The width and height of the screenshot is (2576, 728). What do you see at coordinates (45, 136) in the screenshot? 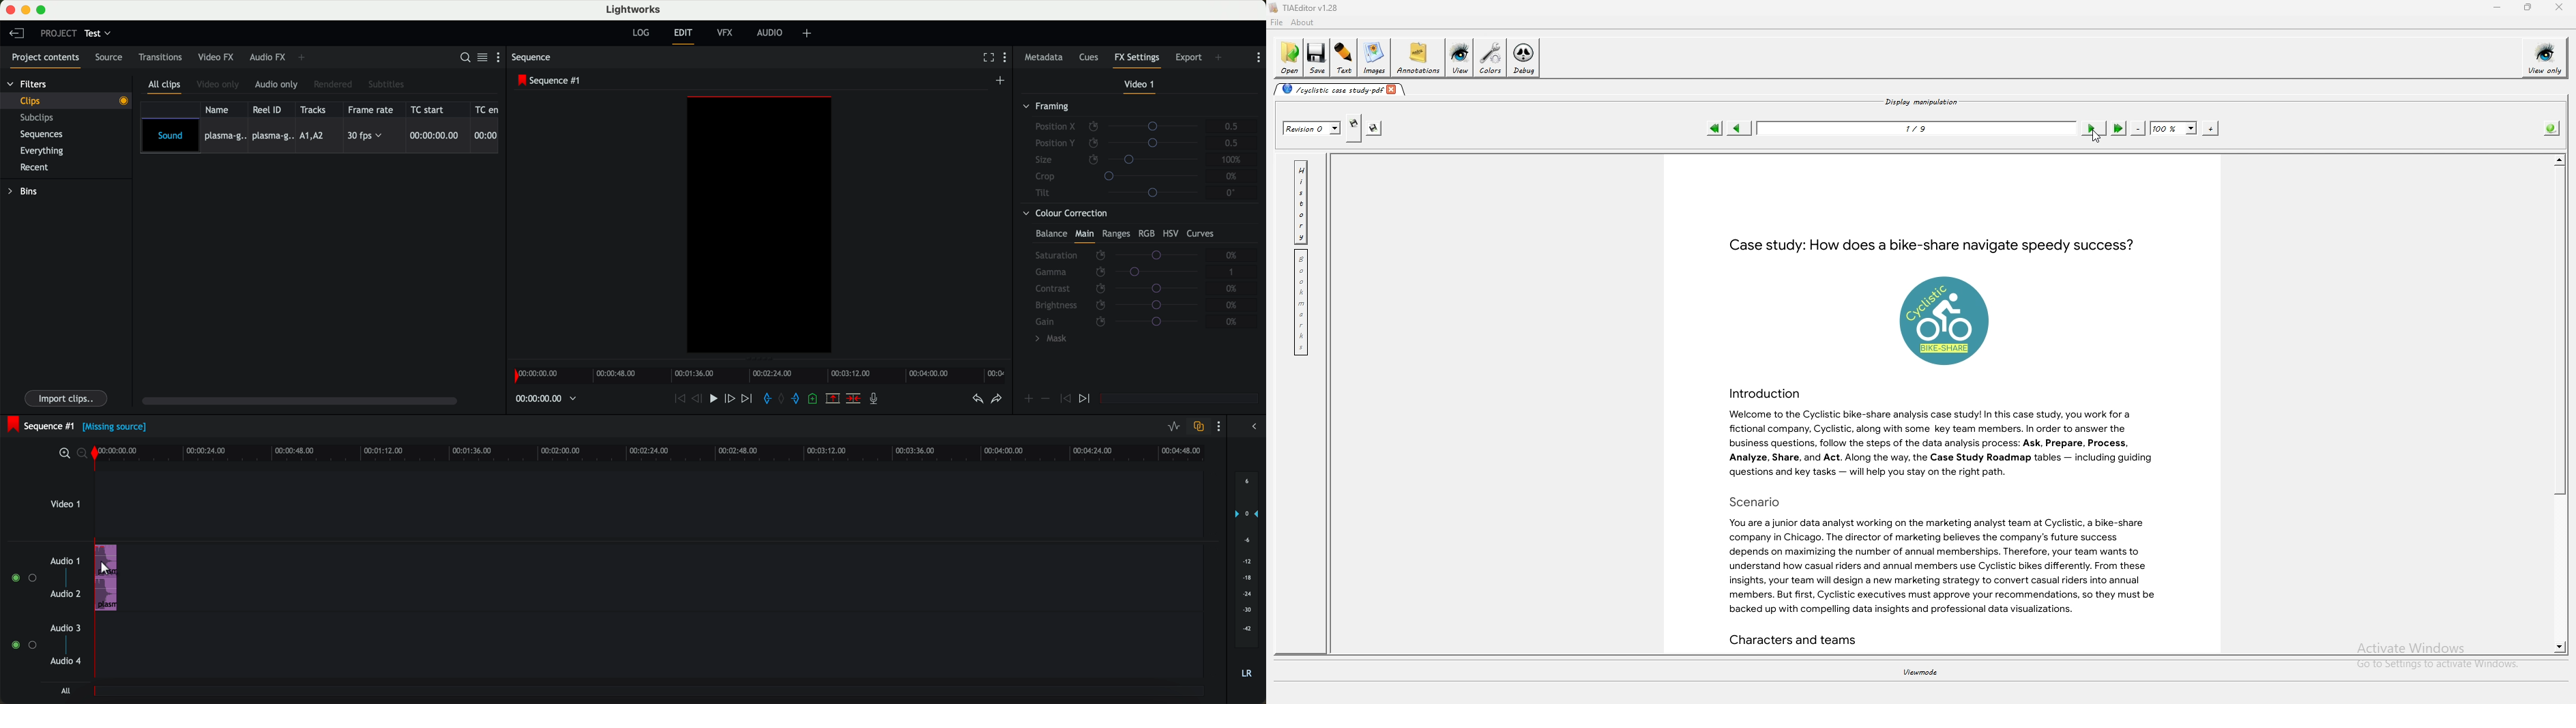
I see `sequences` at bounding box center [45, 136].